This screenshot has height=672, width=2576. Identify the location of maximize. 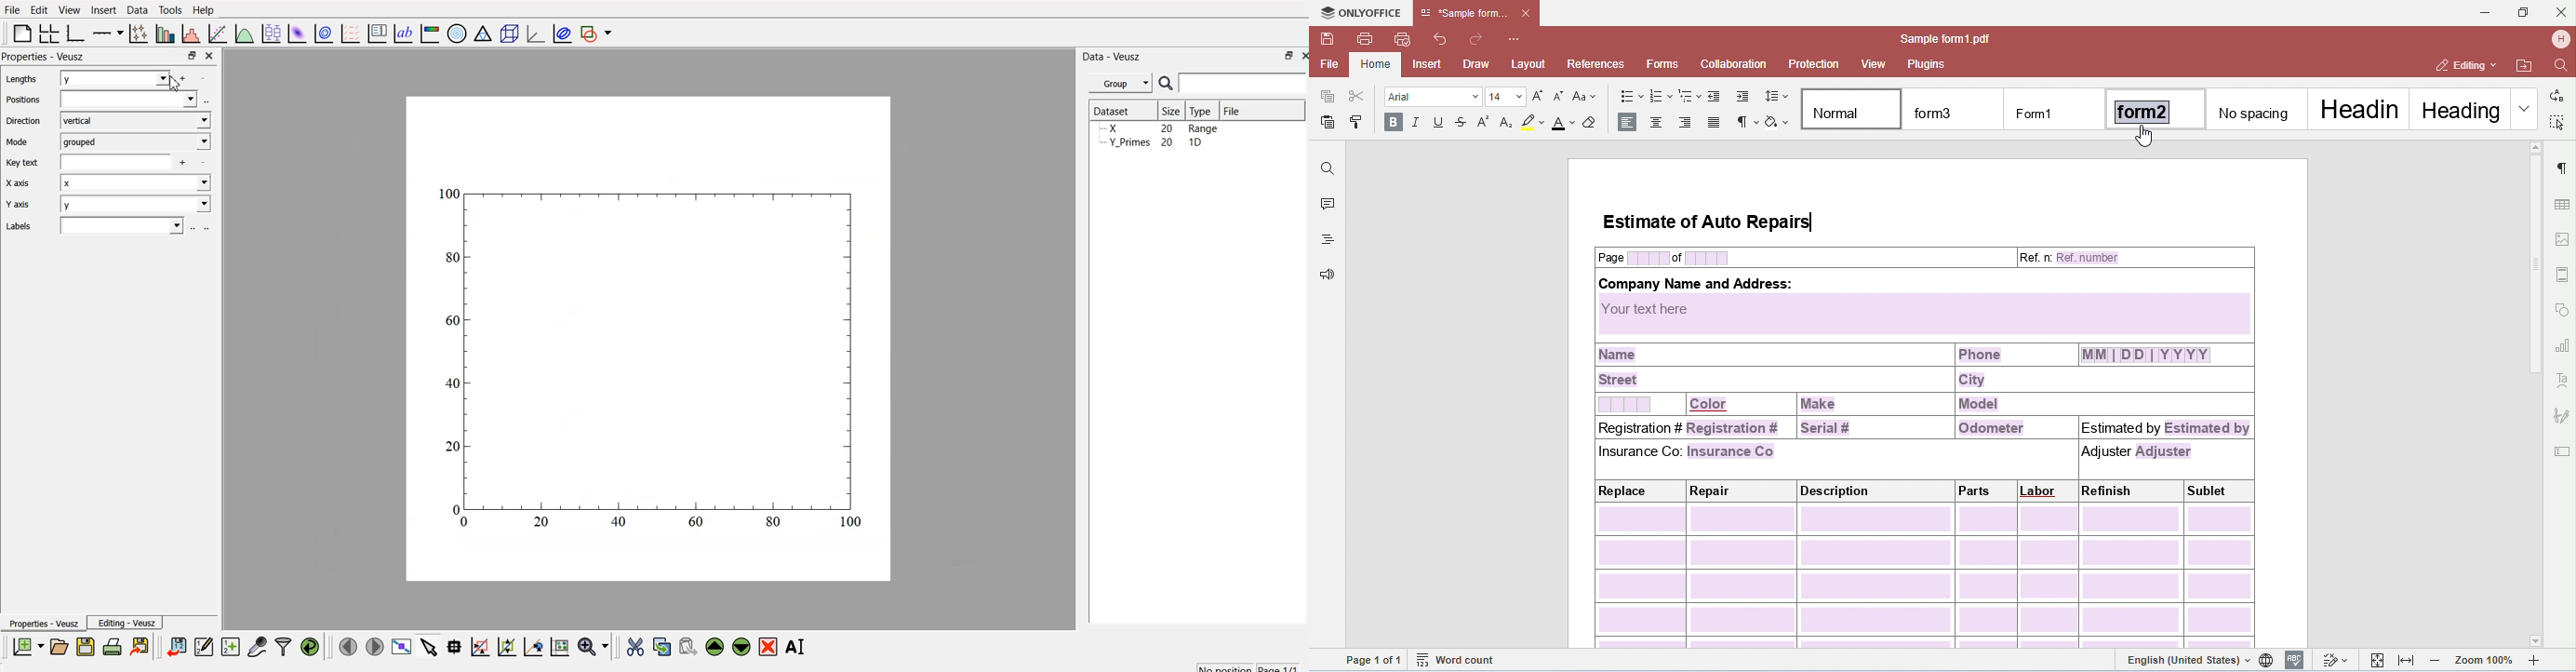
(1283, 55).